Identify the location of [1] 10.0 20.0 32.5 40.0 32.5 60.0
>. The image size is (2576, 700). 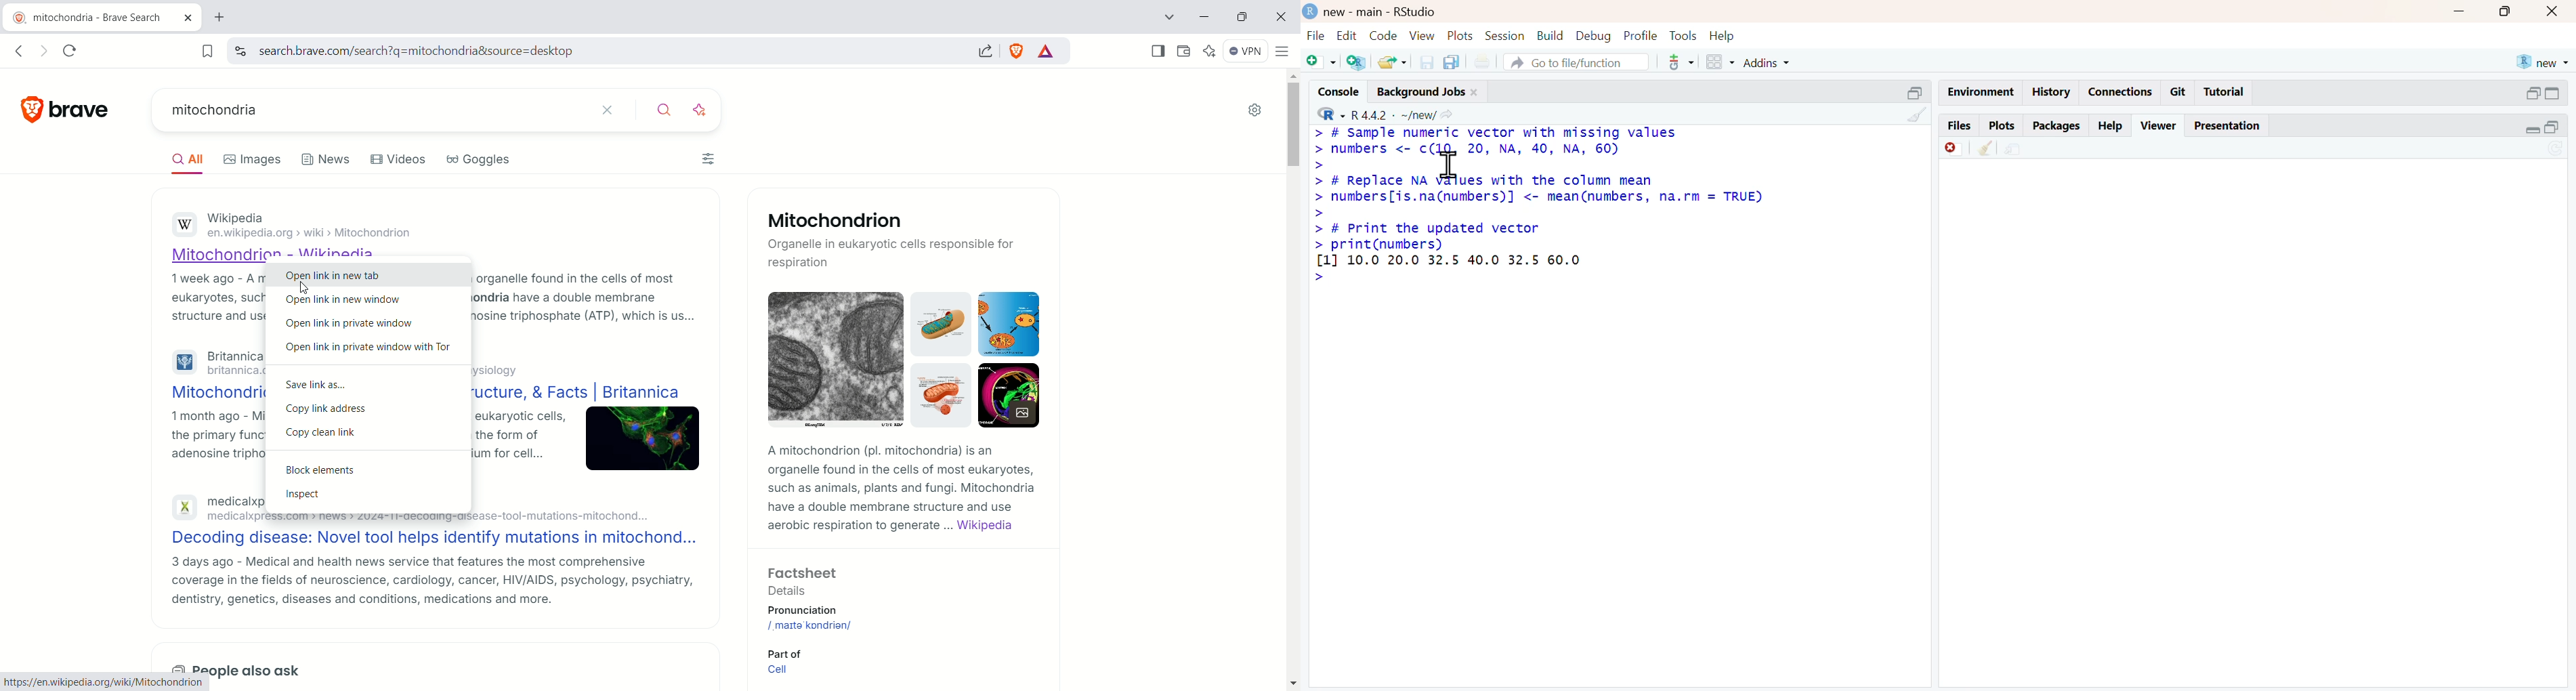
(1446, 268).